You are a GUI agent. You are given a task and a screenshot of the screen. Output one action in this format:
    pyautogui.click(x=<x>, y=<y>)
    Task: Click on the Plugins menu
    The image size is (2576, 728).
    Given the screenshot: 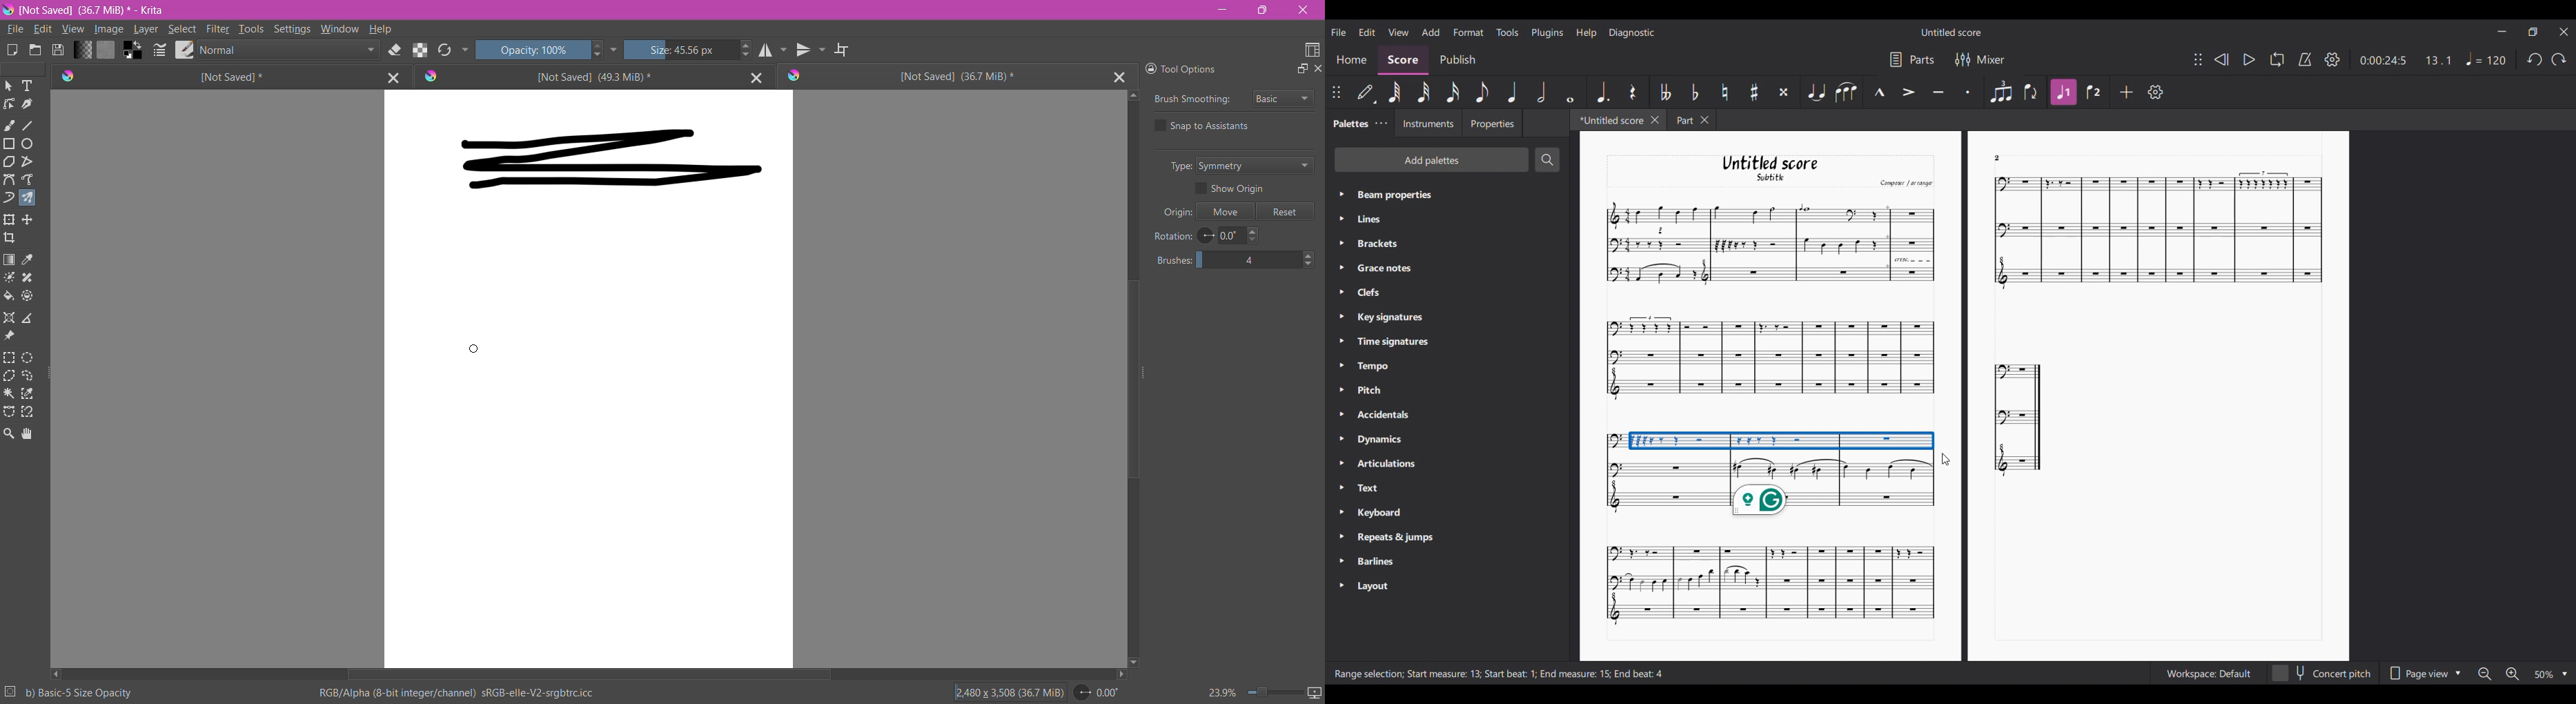 What is the action you would take?
    pyautogui.click(x=1547, y=33)
    